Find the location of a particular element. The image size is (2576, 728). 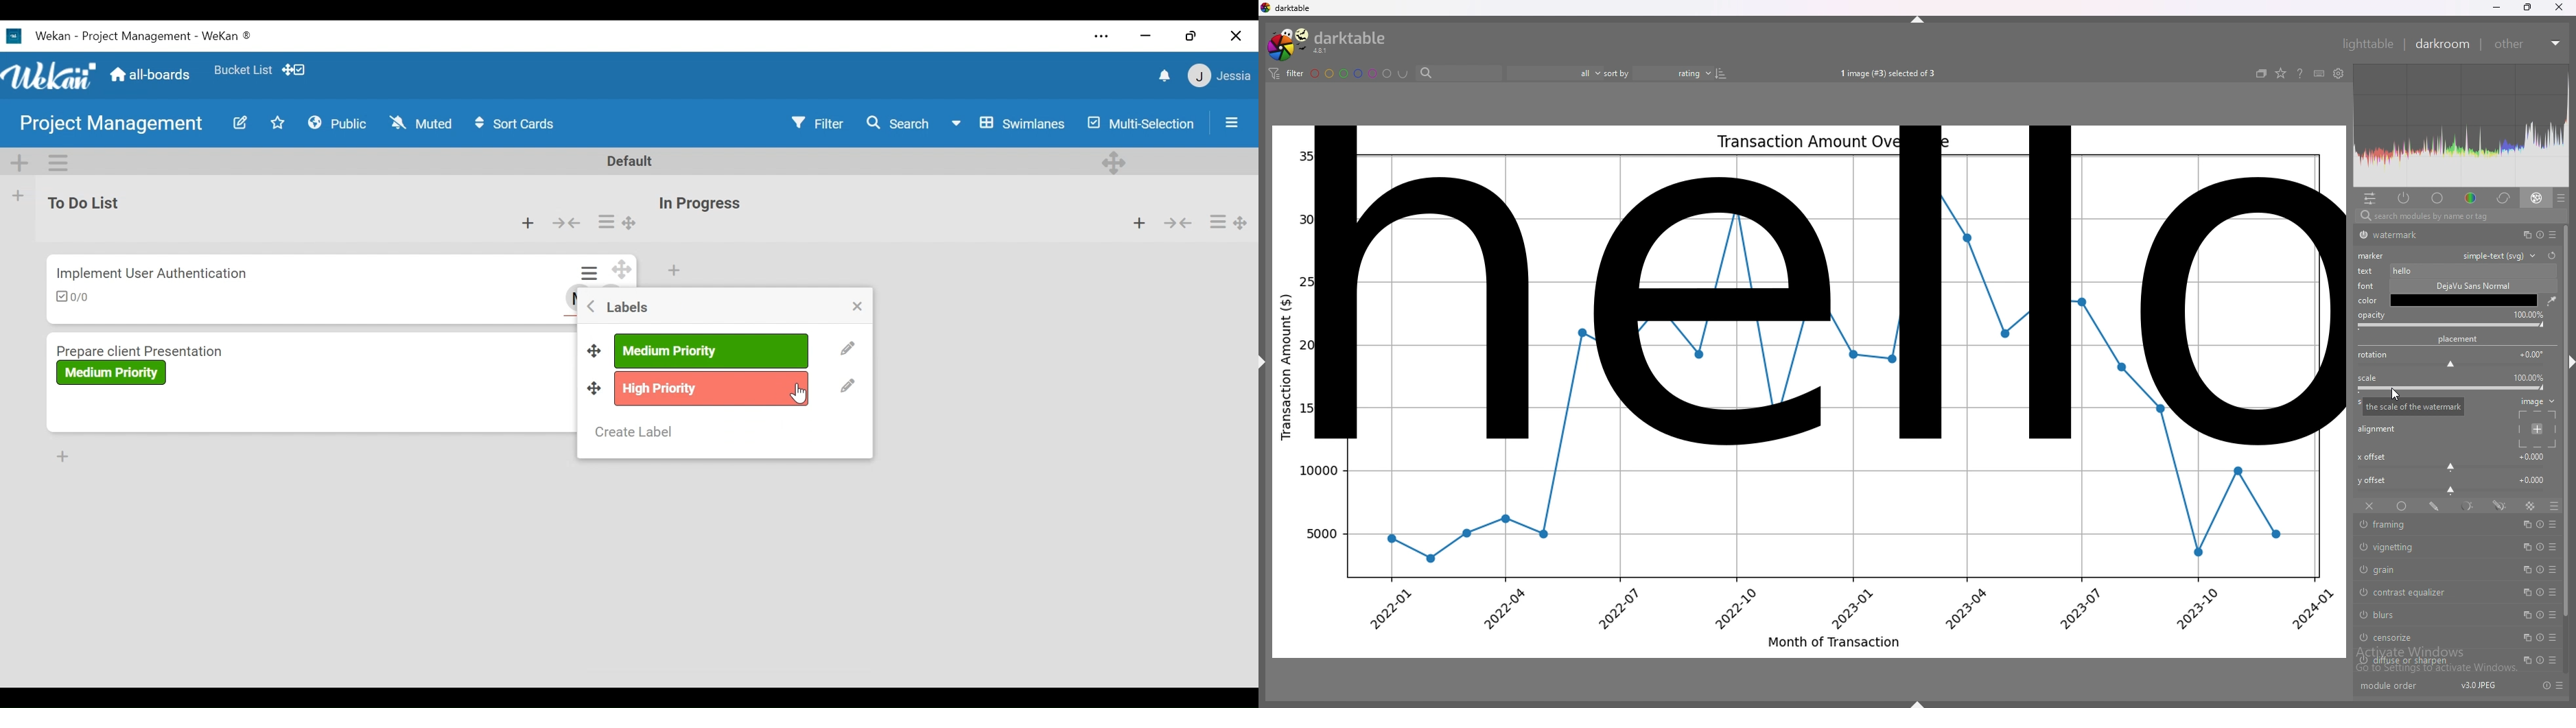

off is located at coordinates (2368, 507).